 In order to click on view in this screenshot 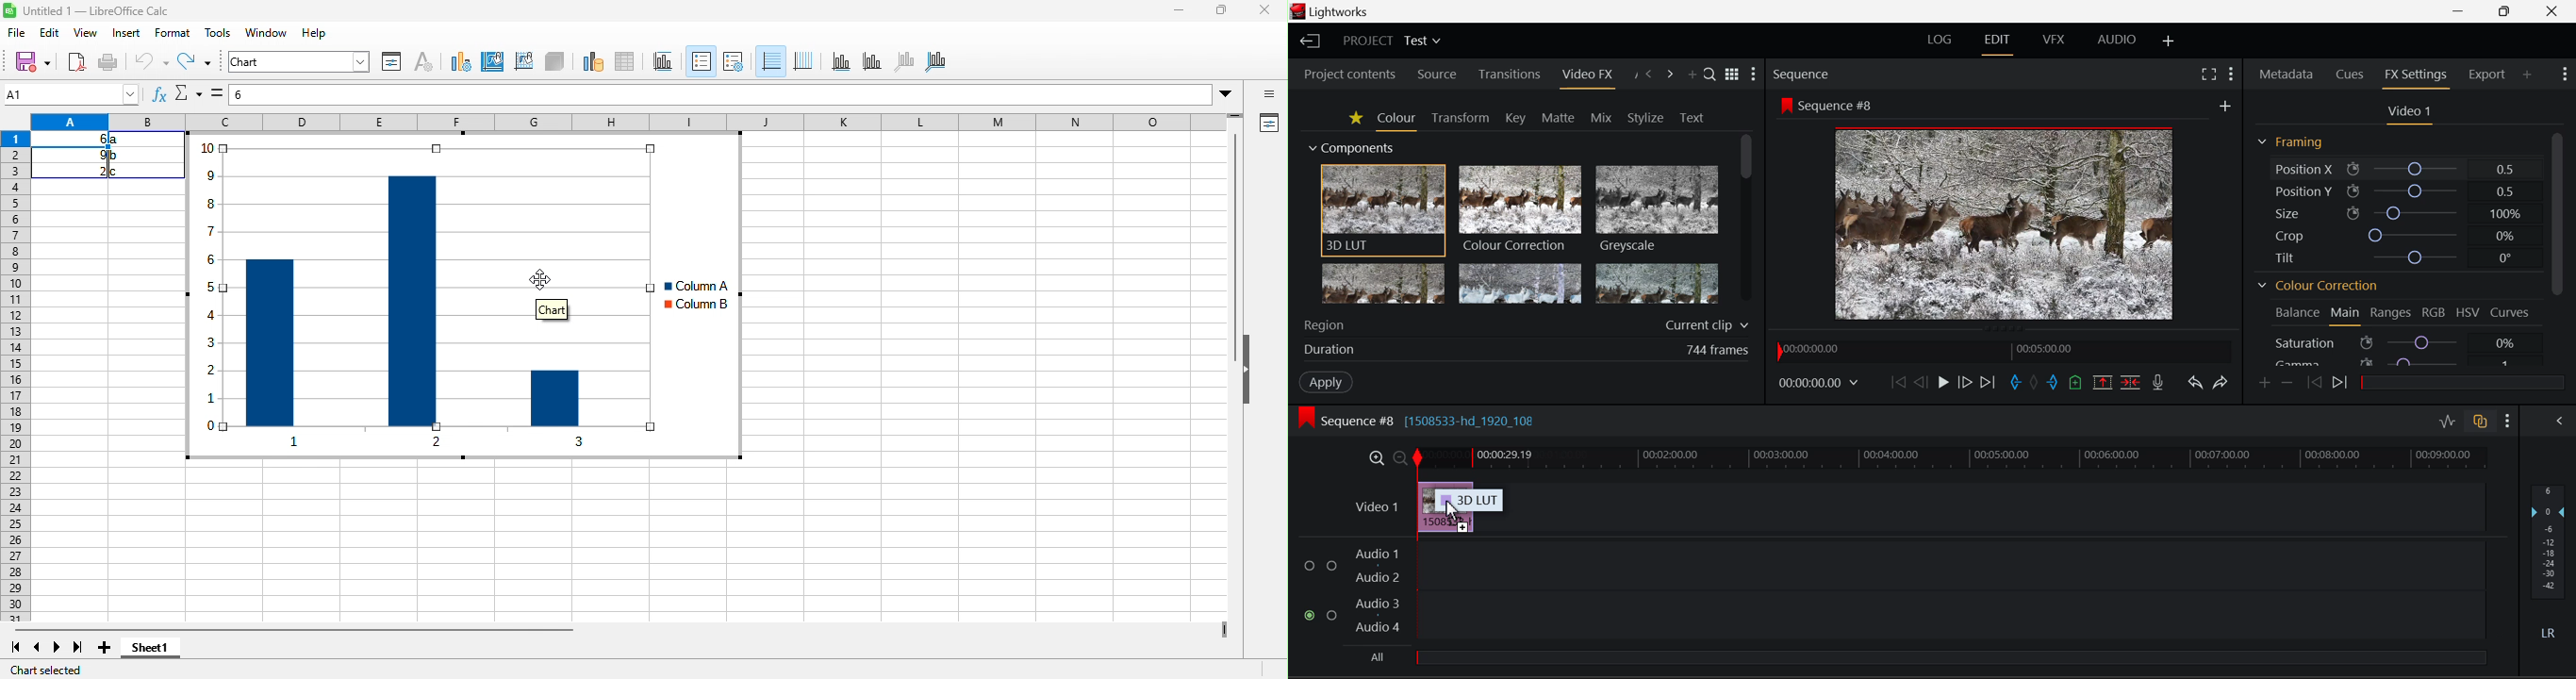, I will do `click(86, 33)`.